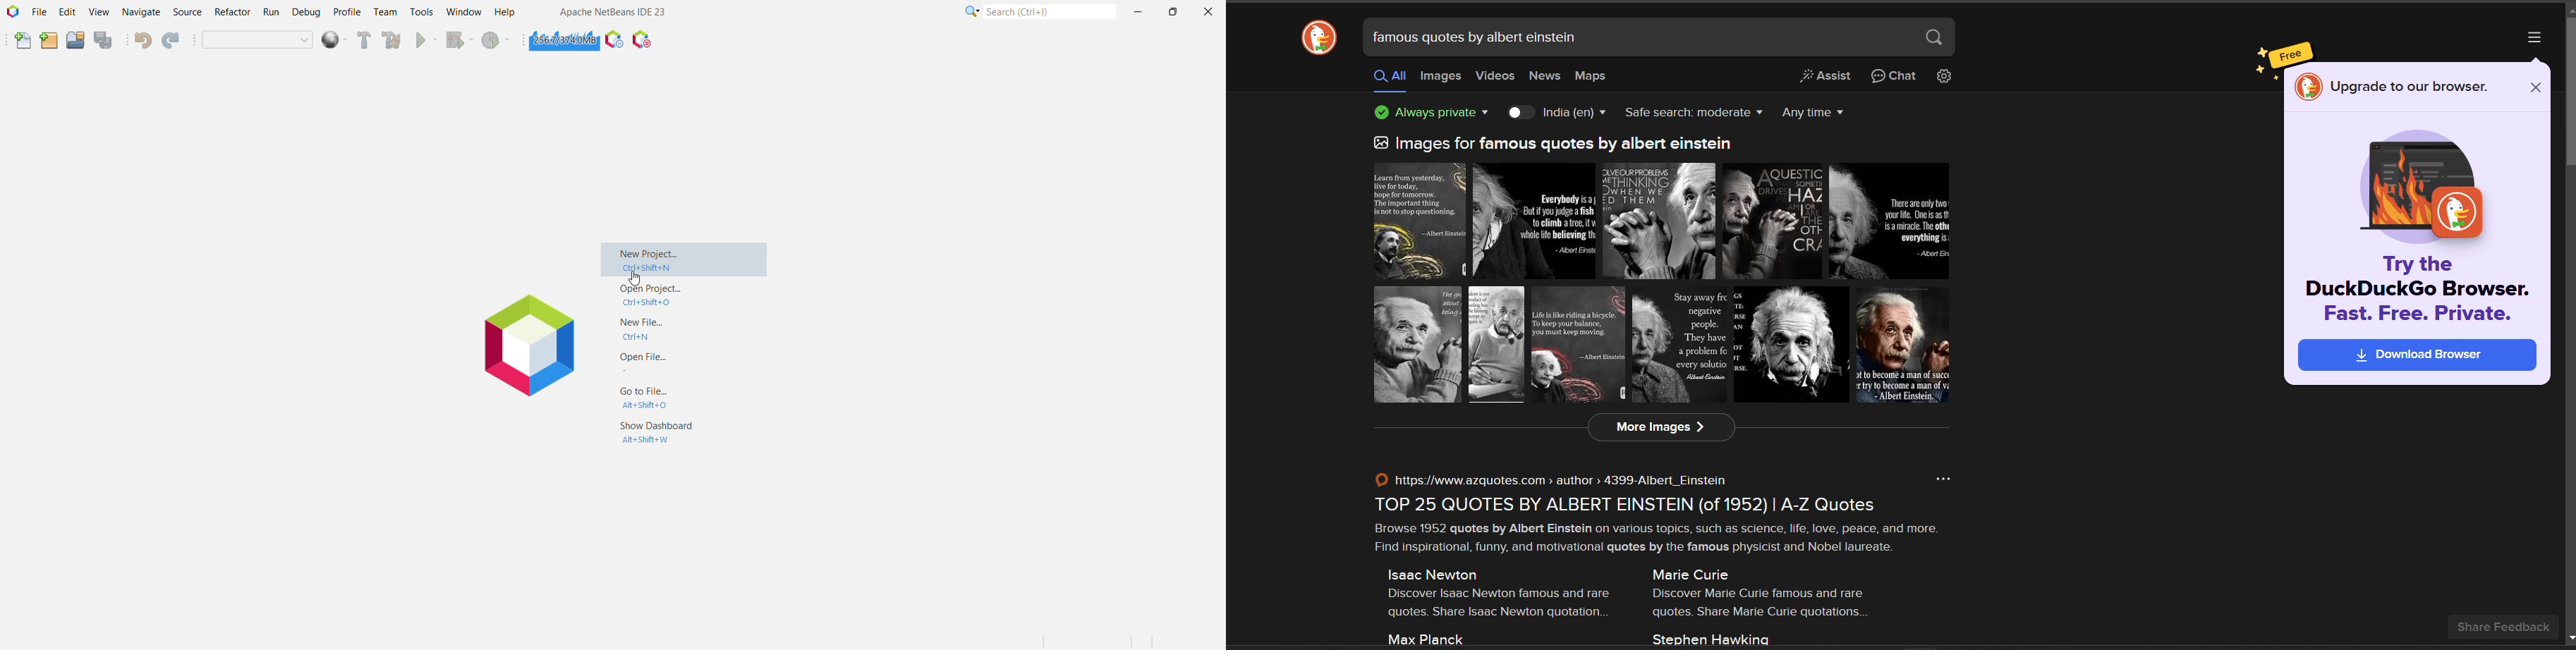 The height and width of the screenshot is (672, 2576). I want to click on Open File, so click(687, 360).